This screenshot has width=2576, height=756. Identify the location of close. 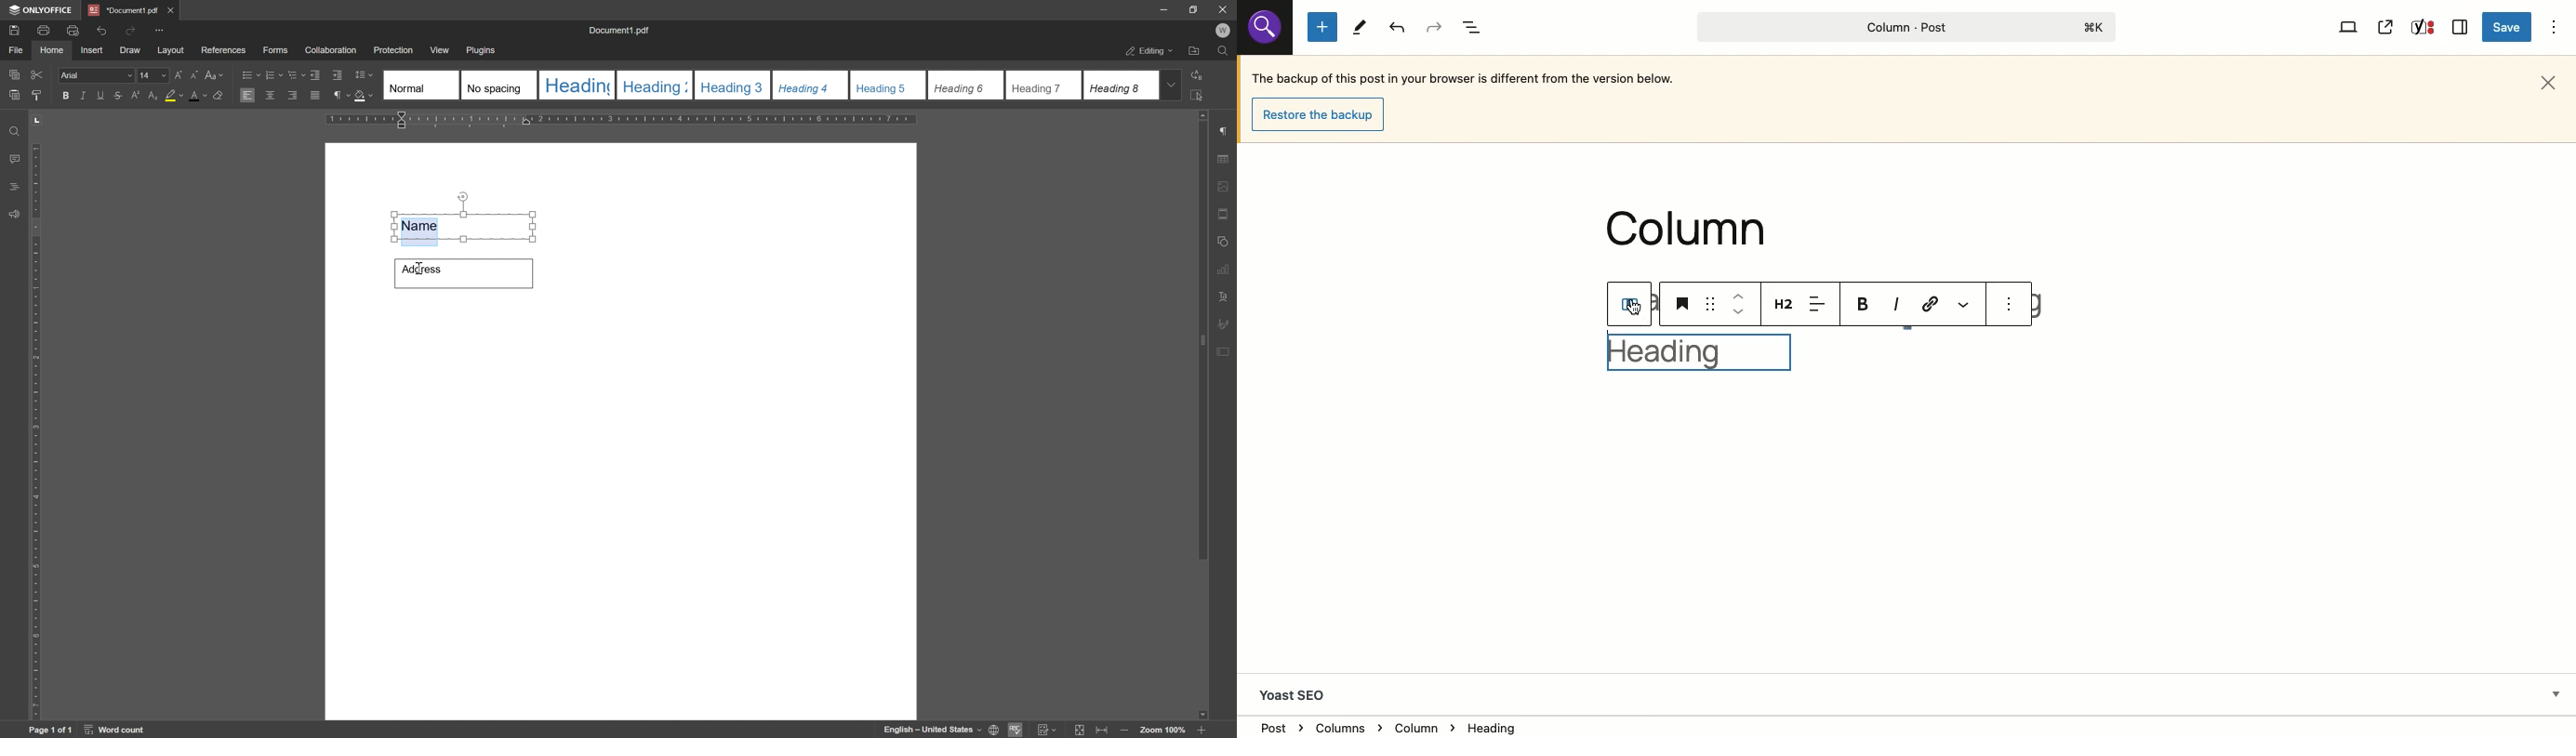
(1223, 8).